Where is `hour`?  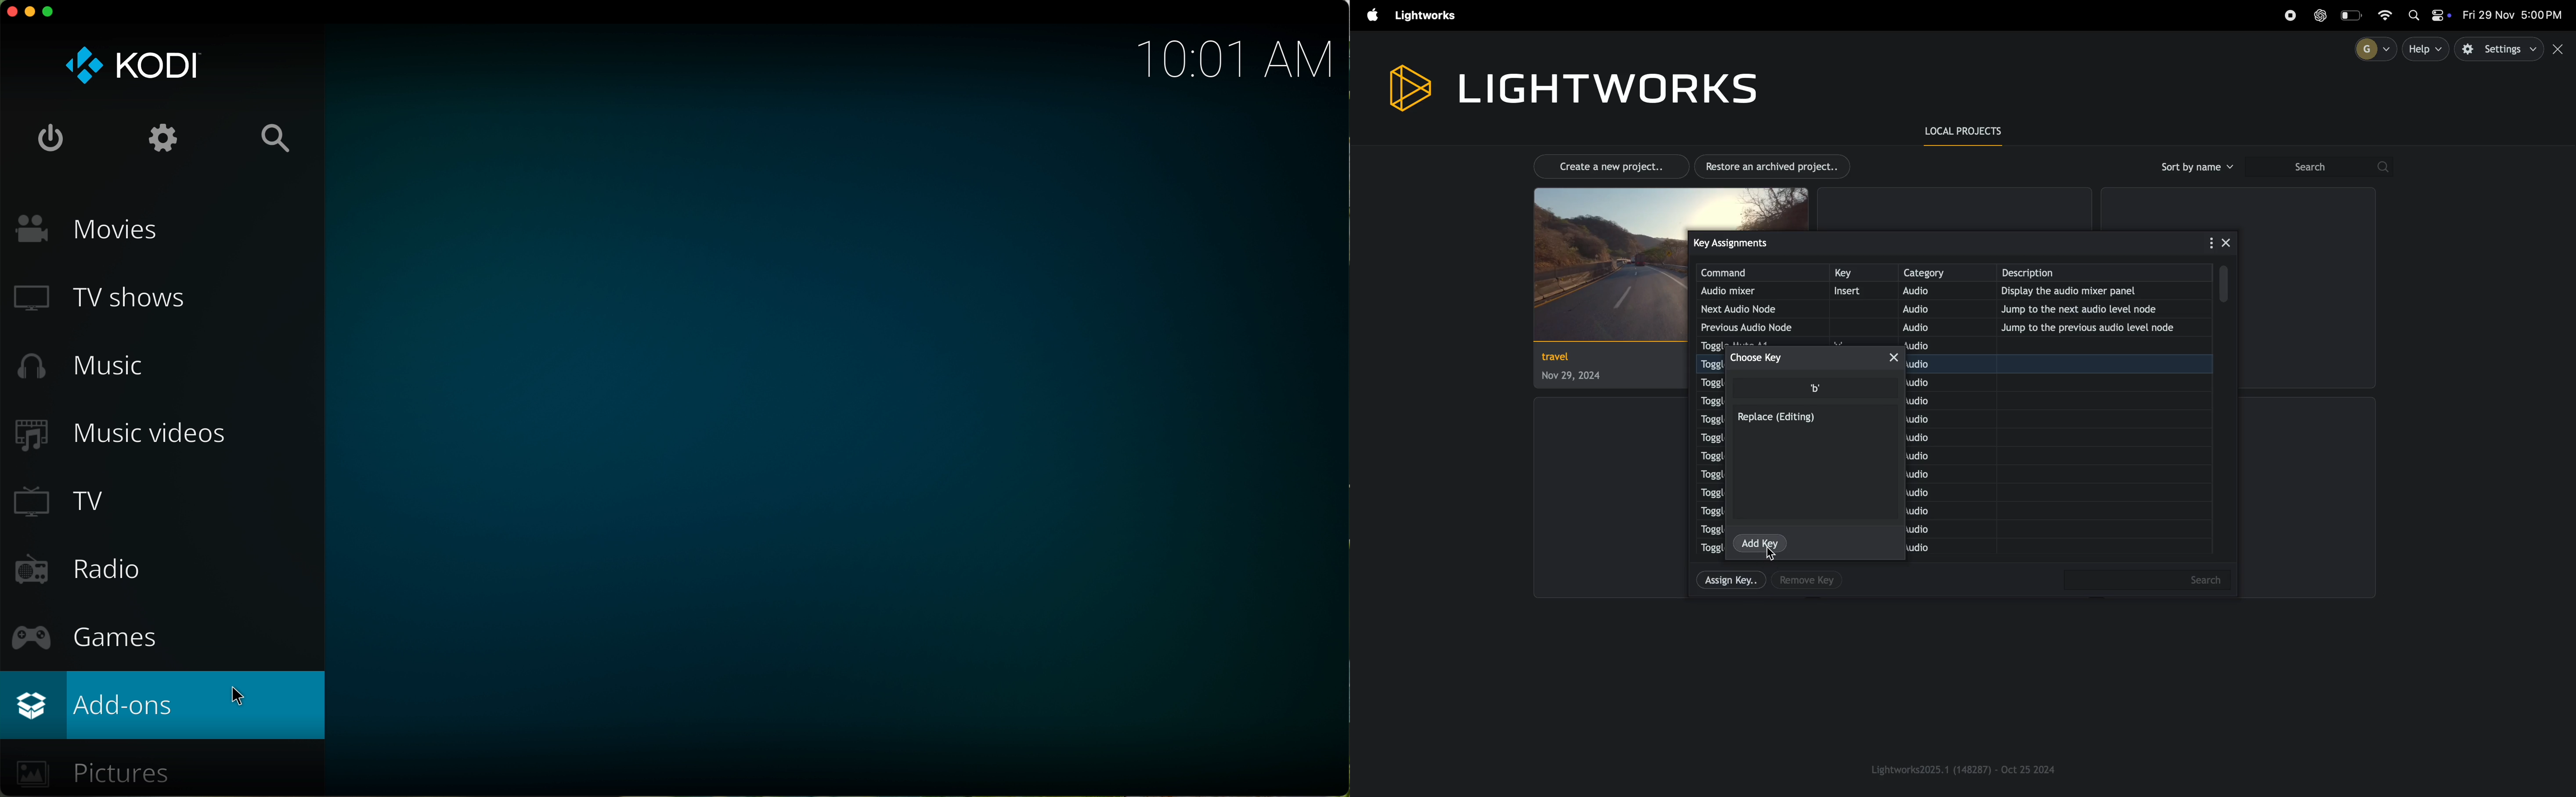 hour is located at coordinates (1231, 57).